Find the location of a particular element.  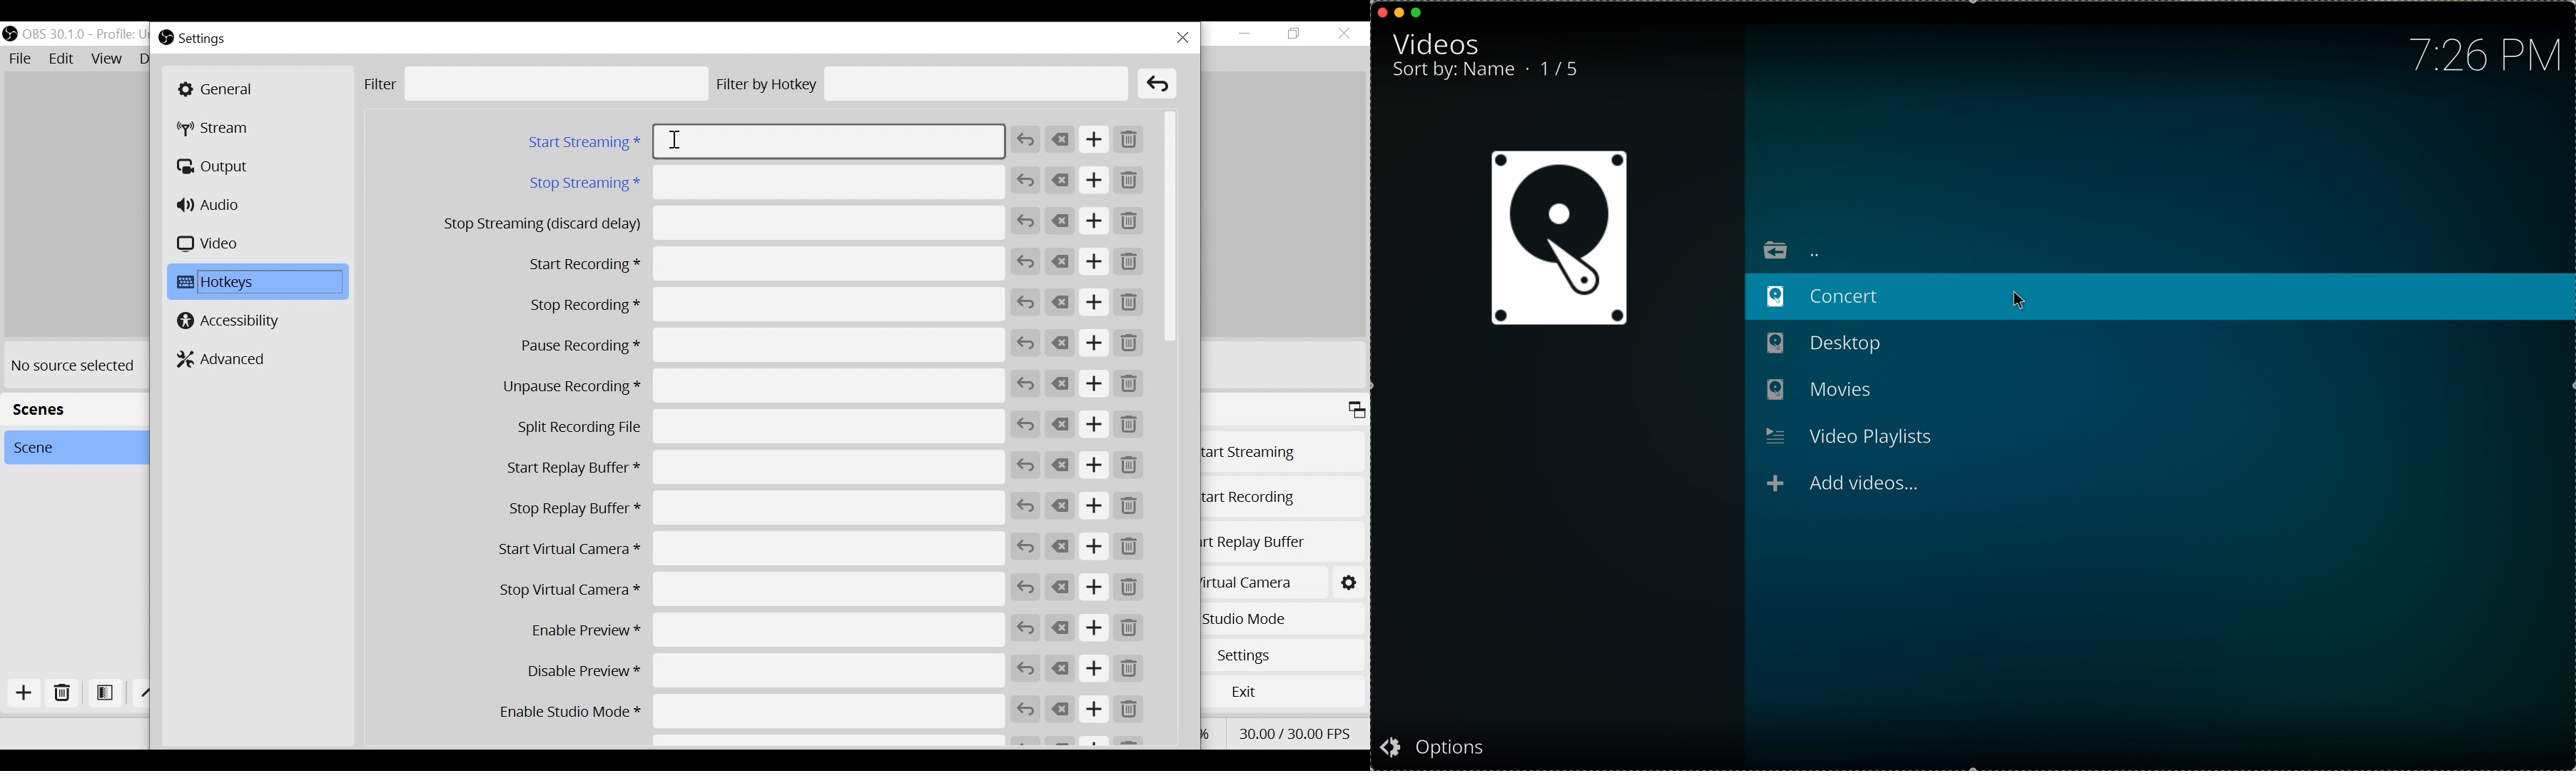

Remove is located at coordinates (1128, 181).